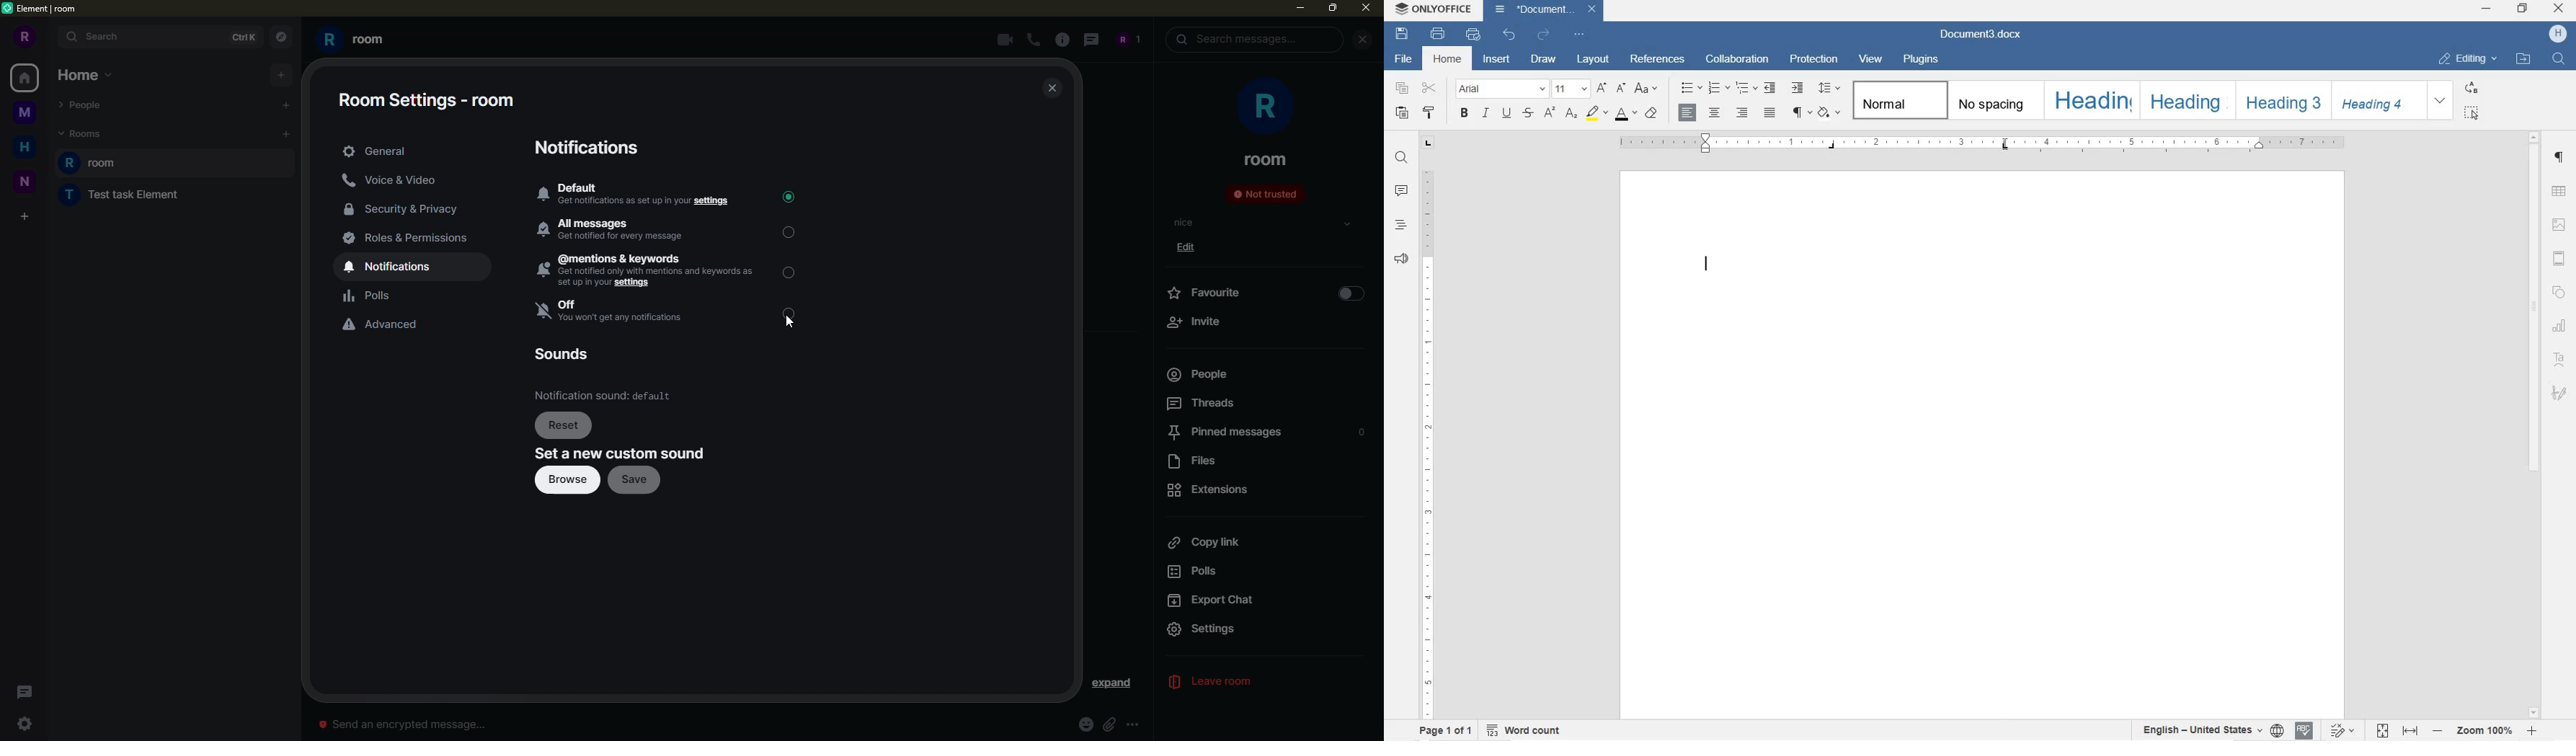 The image size is (2576, 756). I want to click on close, so click(1362, 40).